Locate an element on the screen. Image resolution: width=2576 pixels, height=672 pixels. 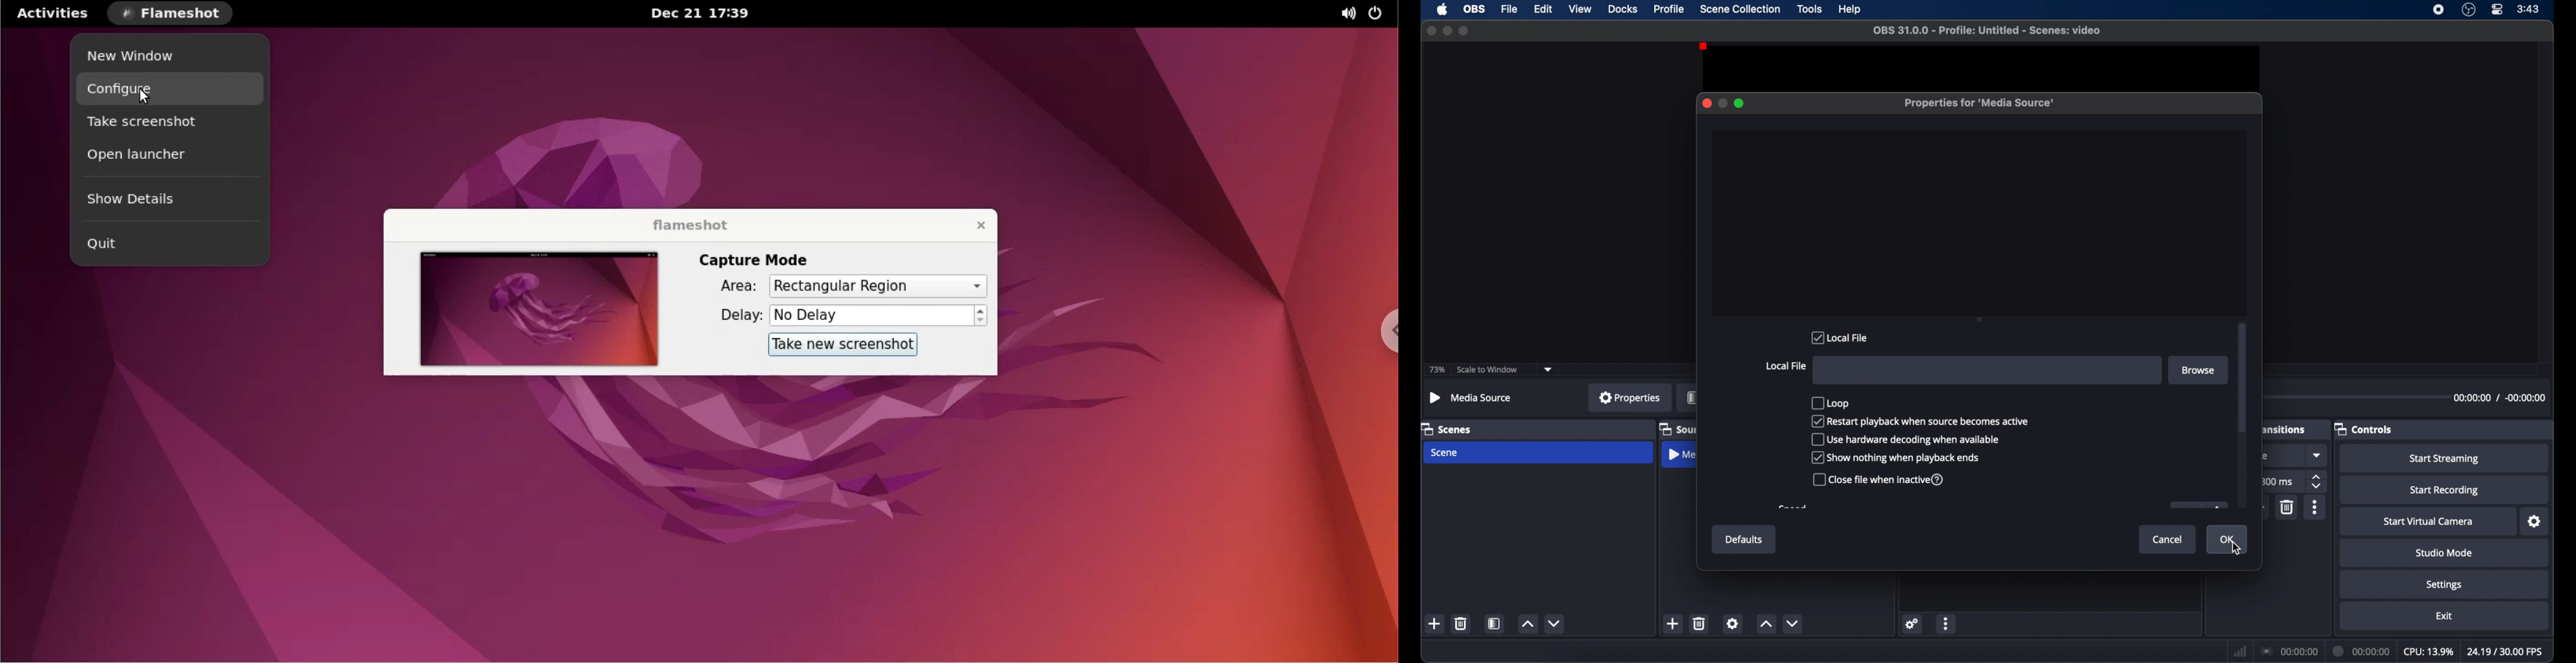
control center is located at coordinates (2497, 9).